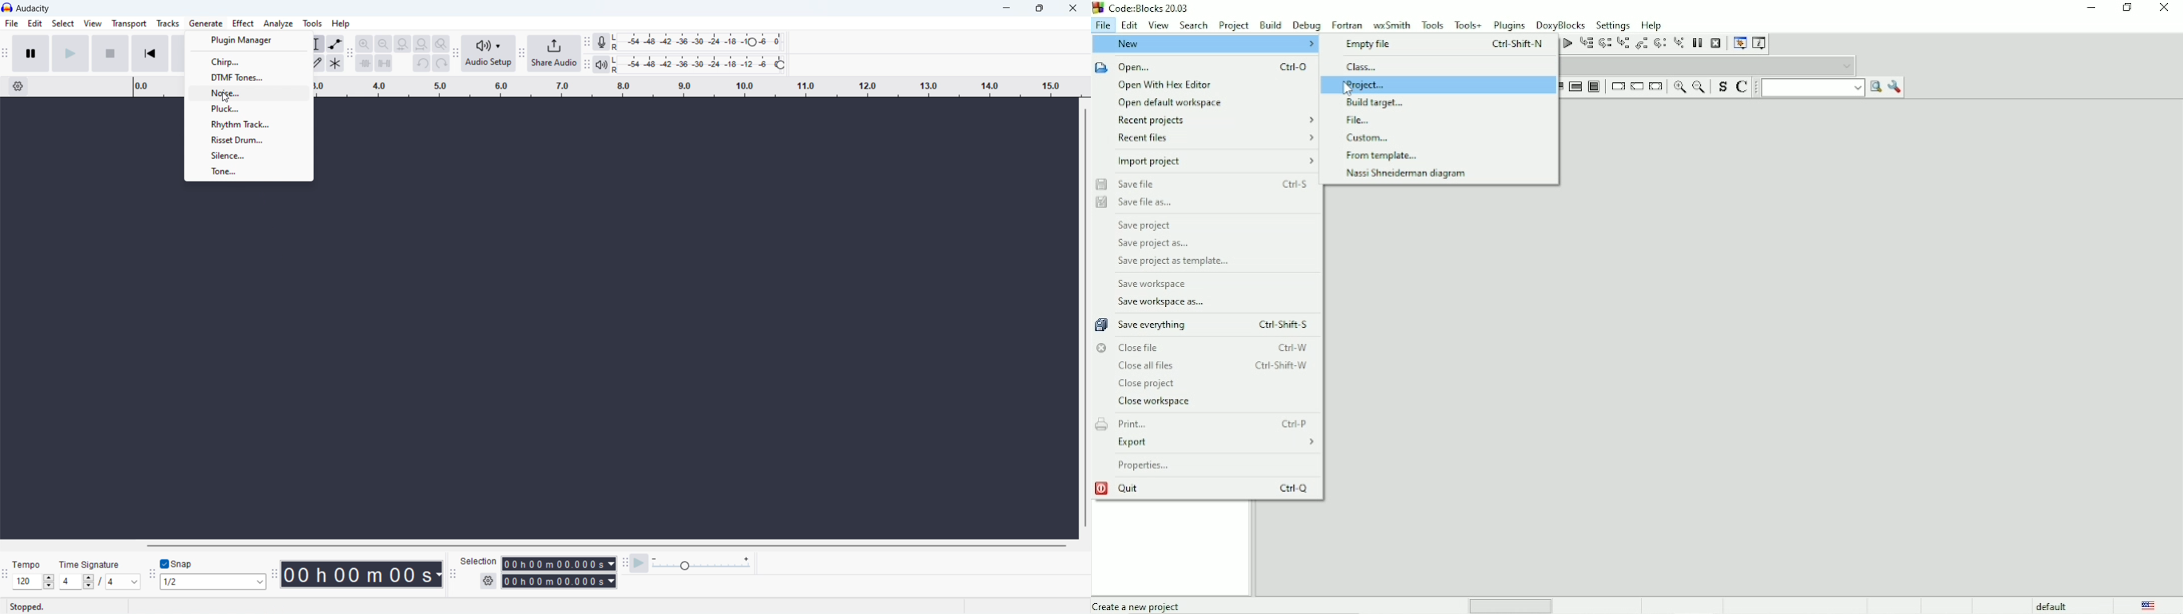 The width and height of the screenshot is (2184, 616). What do you see at coordinates (1172, 262) in the screenshot?
I see `Save project as template` at bounding box center [1172, 262].